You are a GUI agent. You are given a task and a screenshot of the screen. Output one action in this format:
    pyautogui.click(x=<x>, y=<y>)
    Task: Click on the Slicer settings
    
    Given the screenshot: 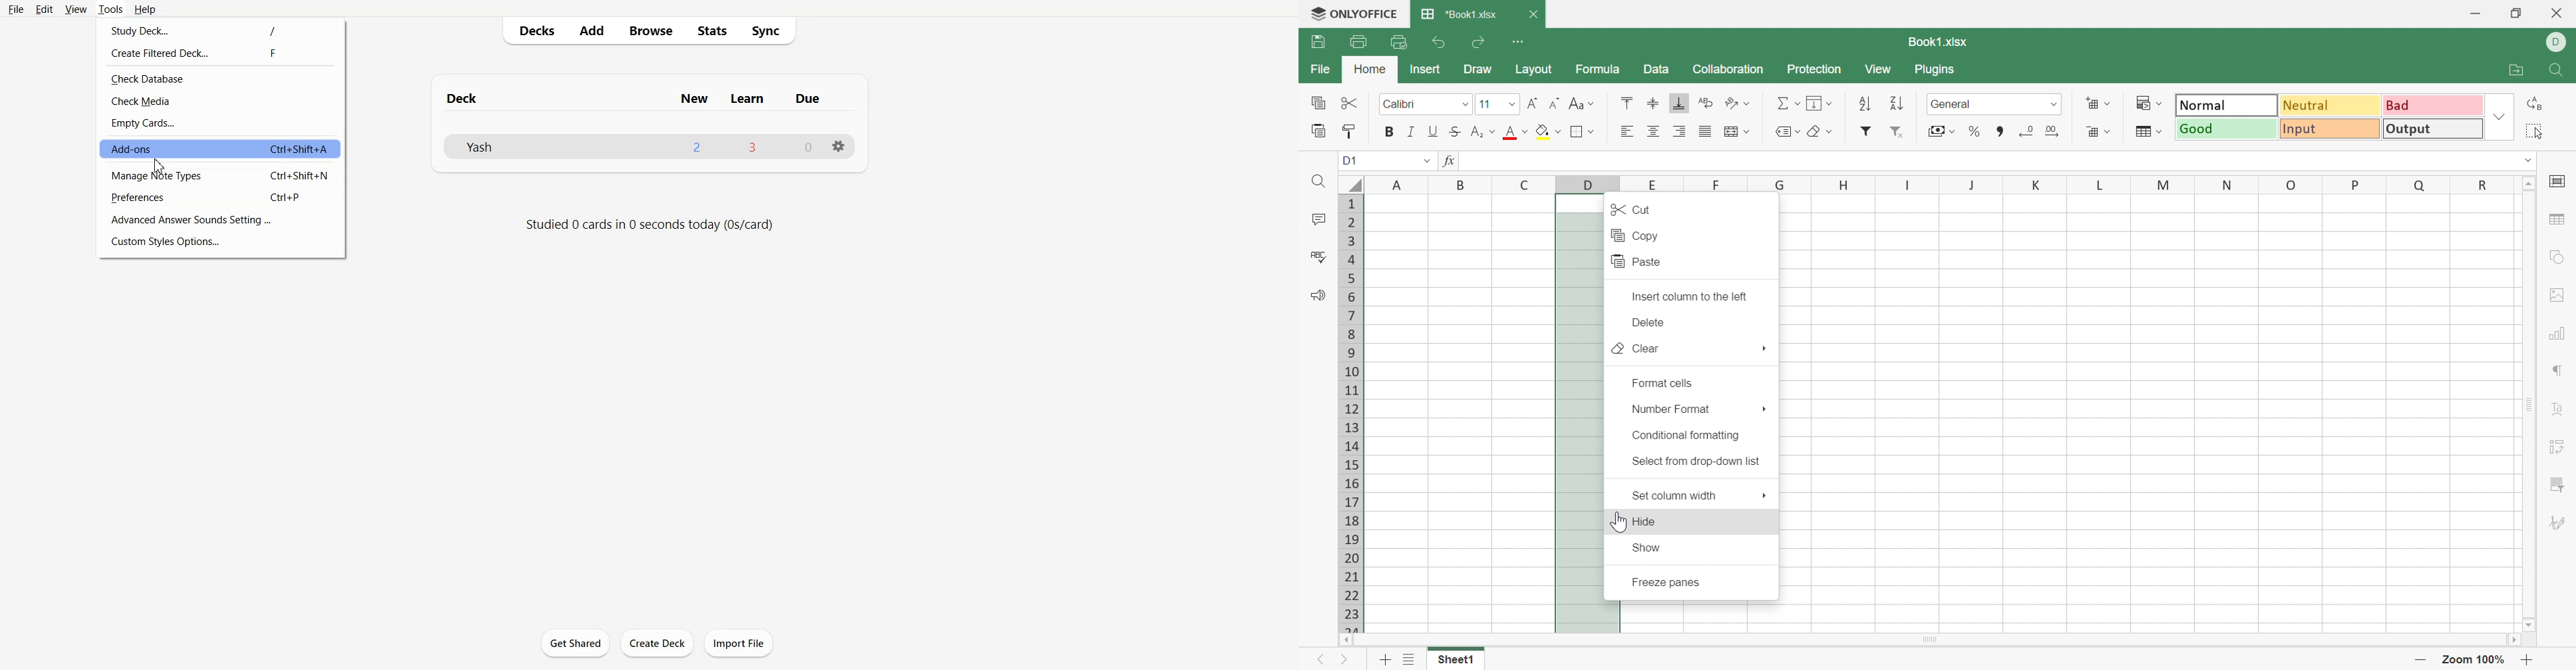 What is the action you would take?
    pyautogui.click(x=2559, y=485)
    